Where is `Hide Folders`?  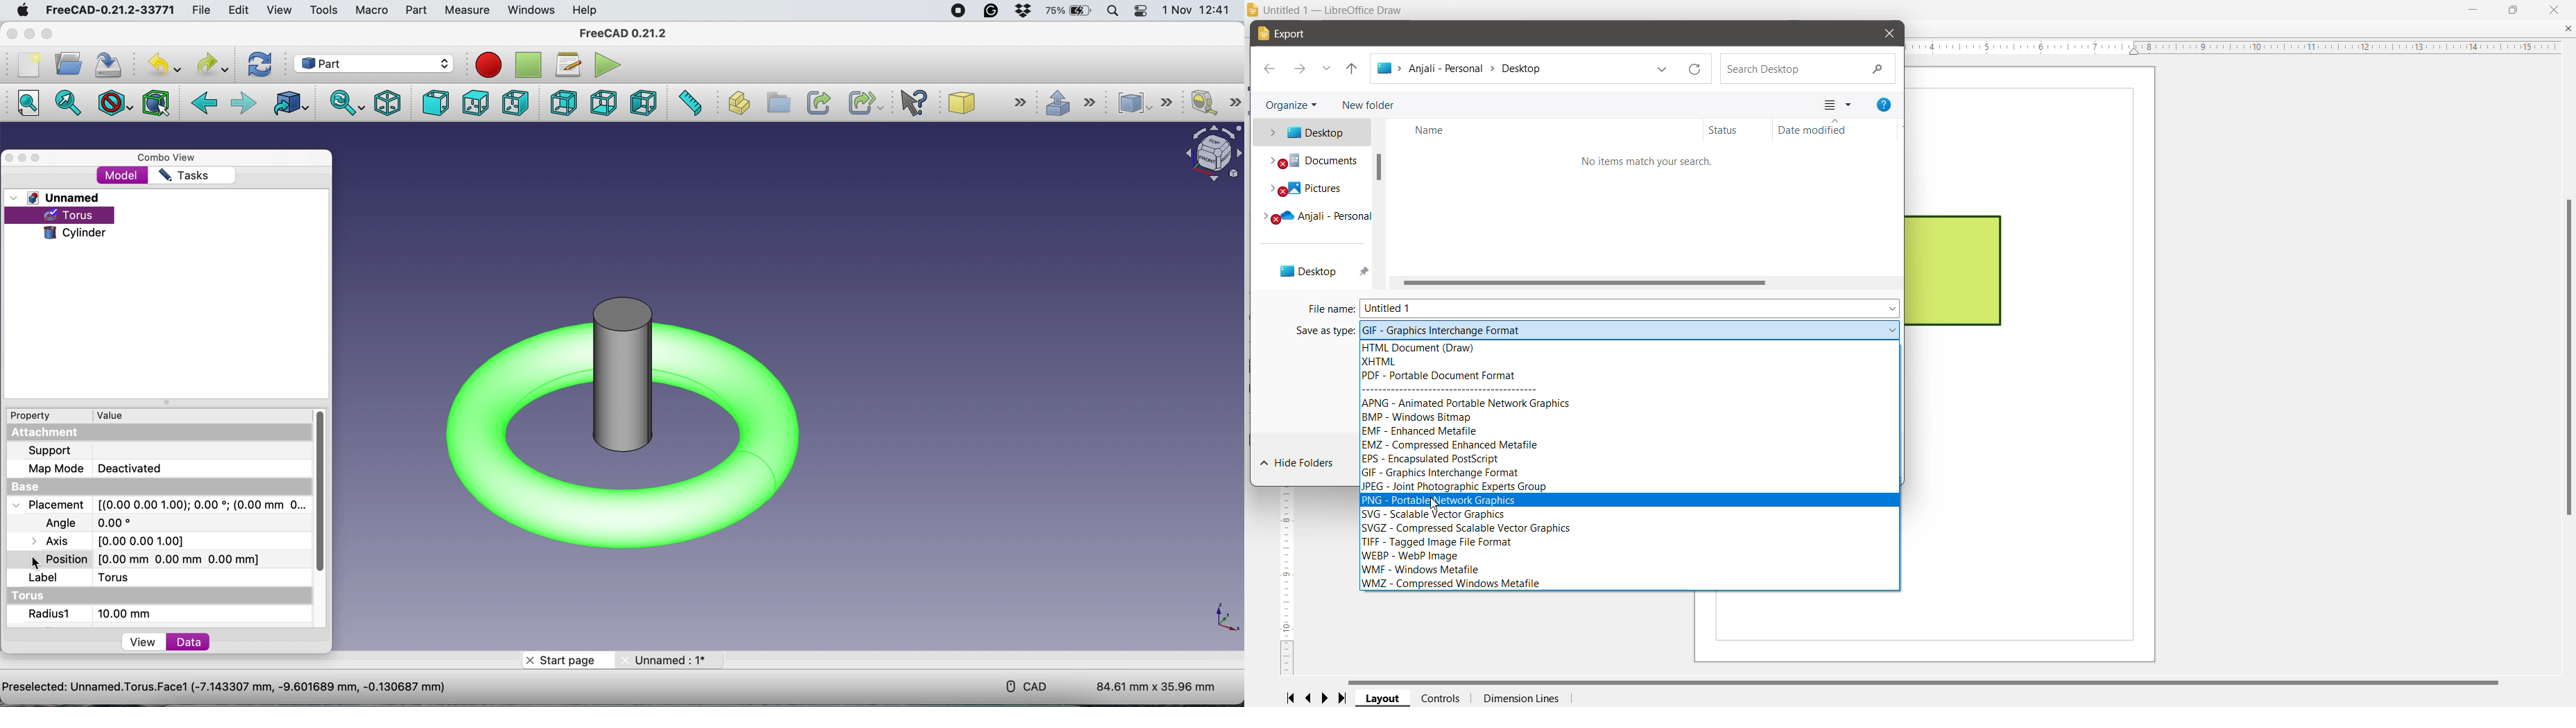
Hide Folders is located at coordinates (1297, 463).